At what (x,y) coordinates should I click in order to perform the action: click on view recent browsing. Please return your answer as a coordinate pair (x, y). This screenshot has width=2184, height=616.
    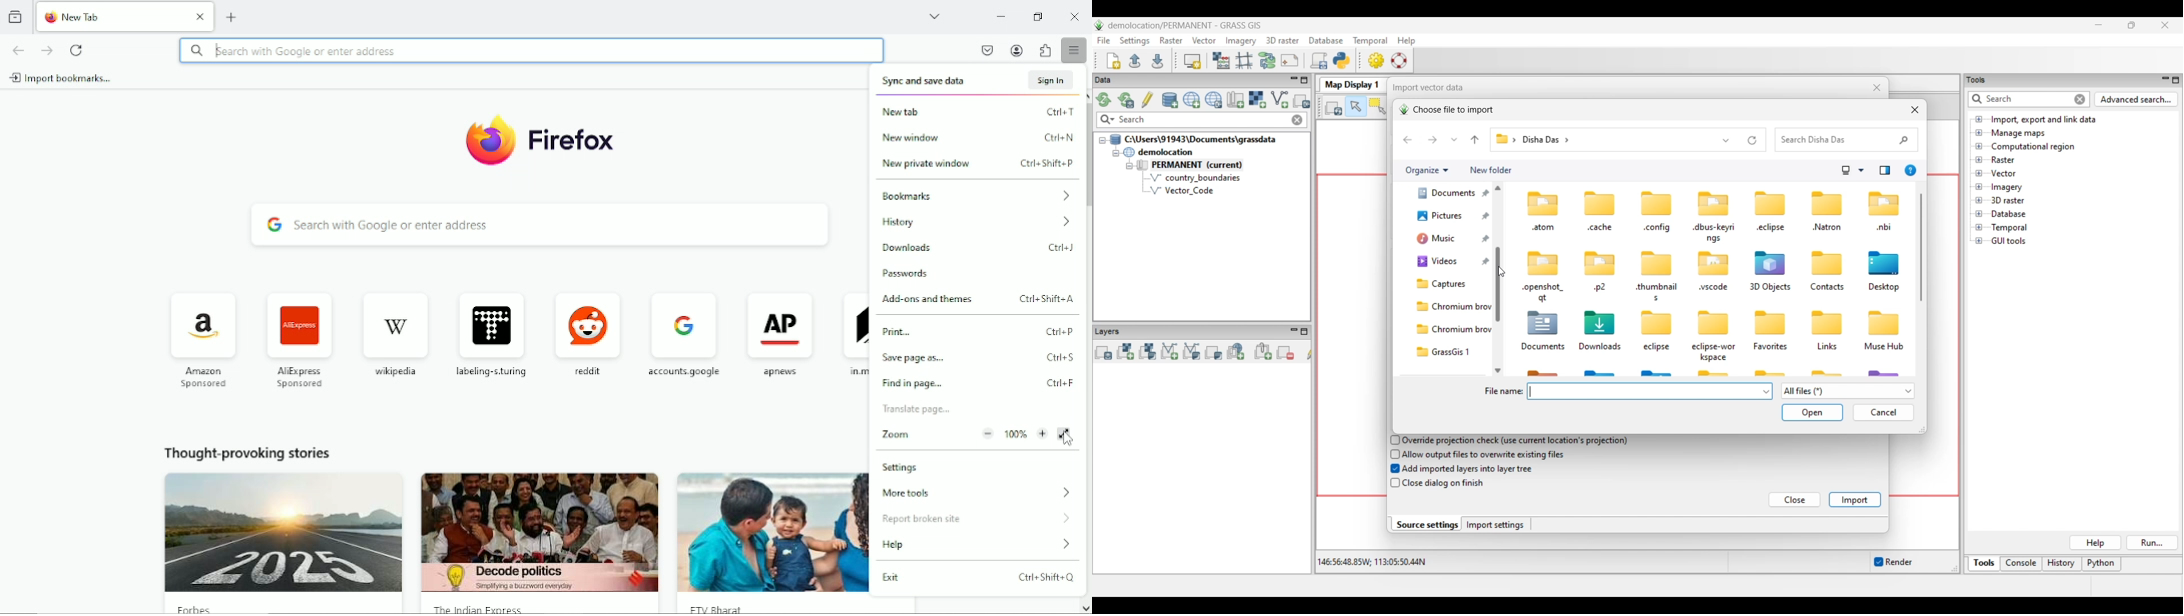
    Looking at the image, I should click on (16, 16).